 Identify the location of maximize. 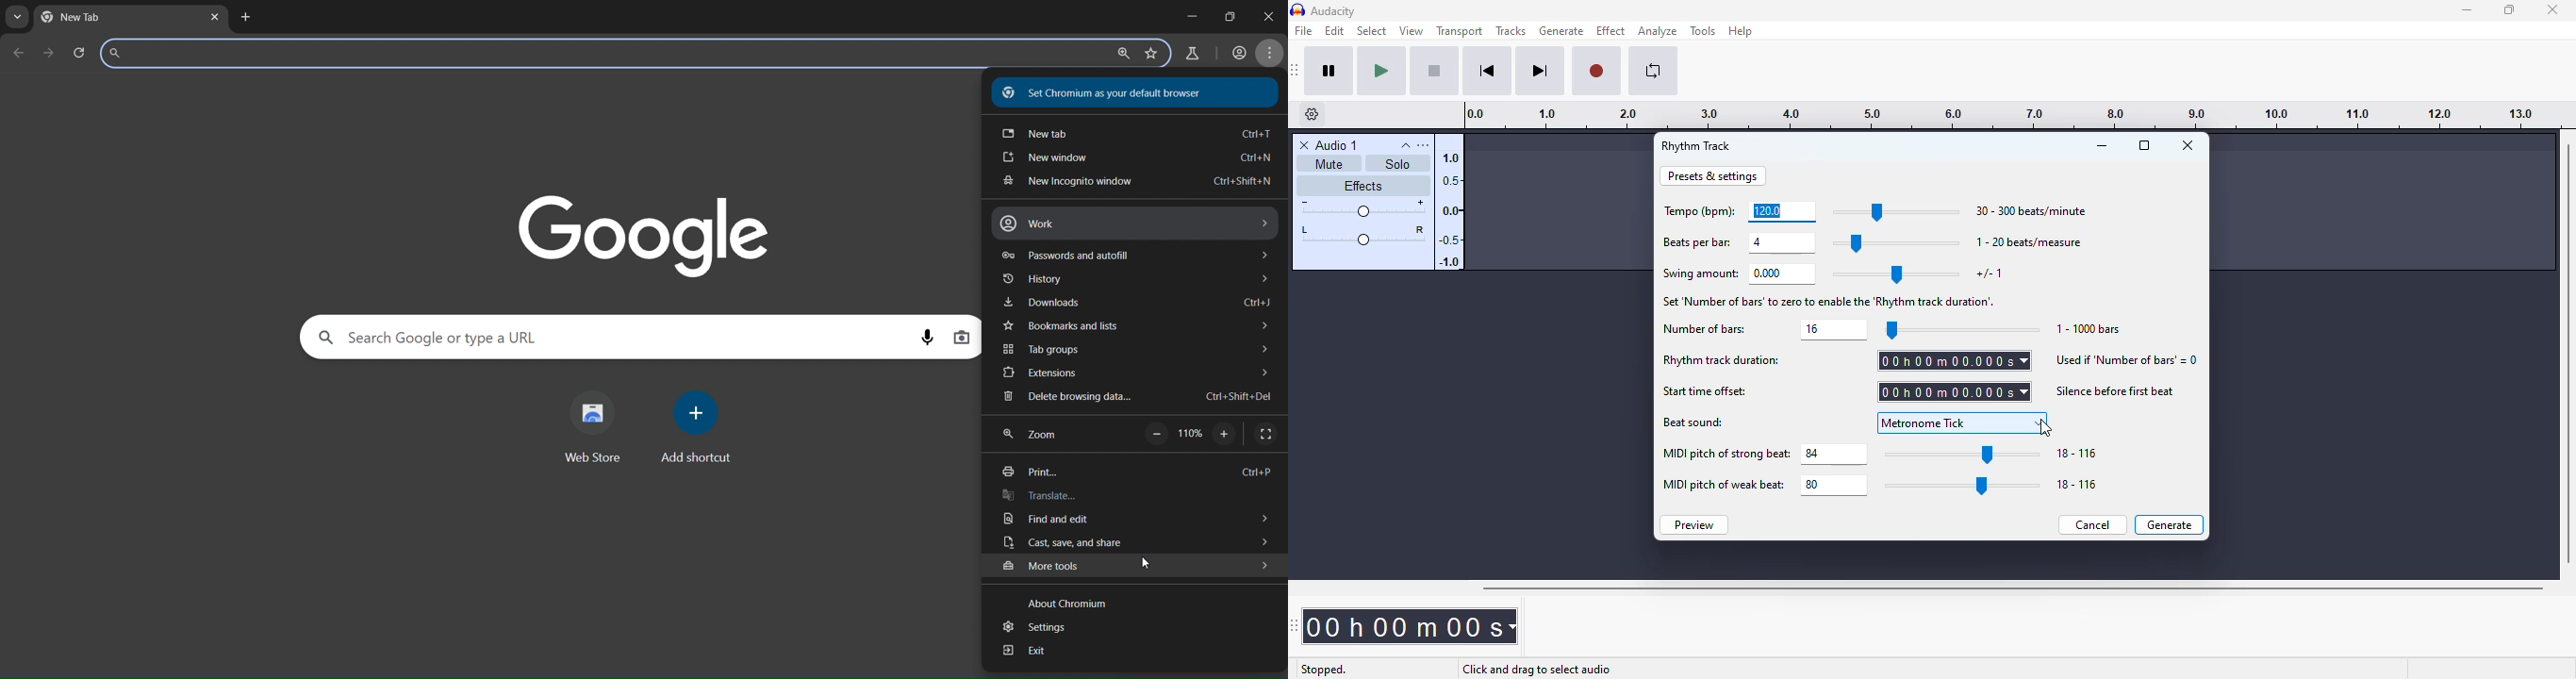
(2509, 9).